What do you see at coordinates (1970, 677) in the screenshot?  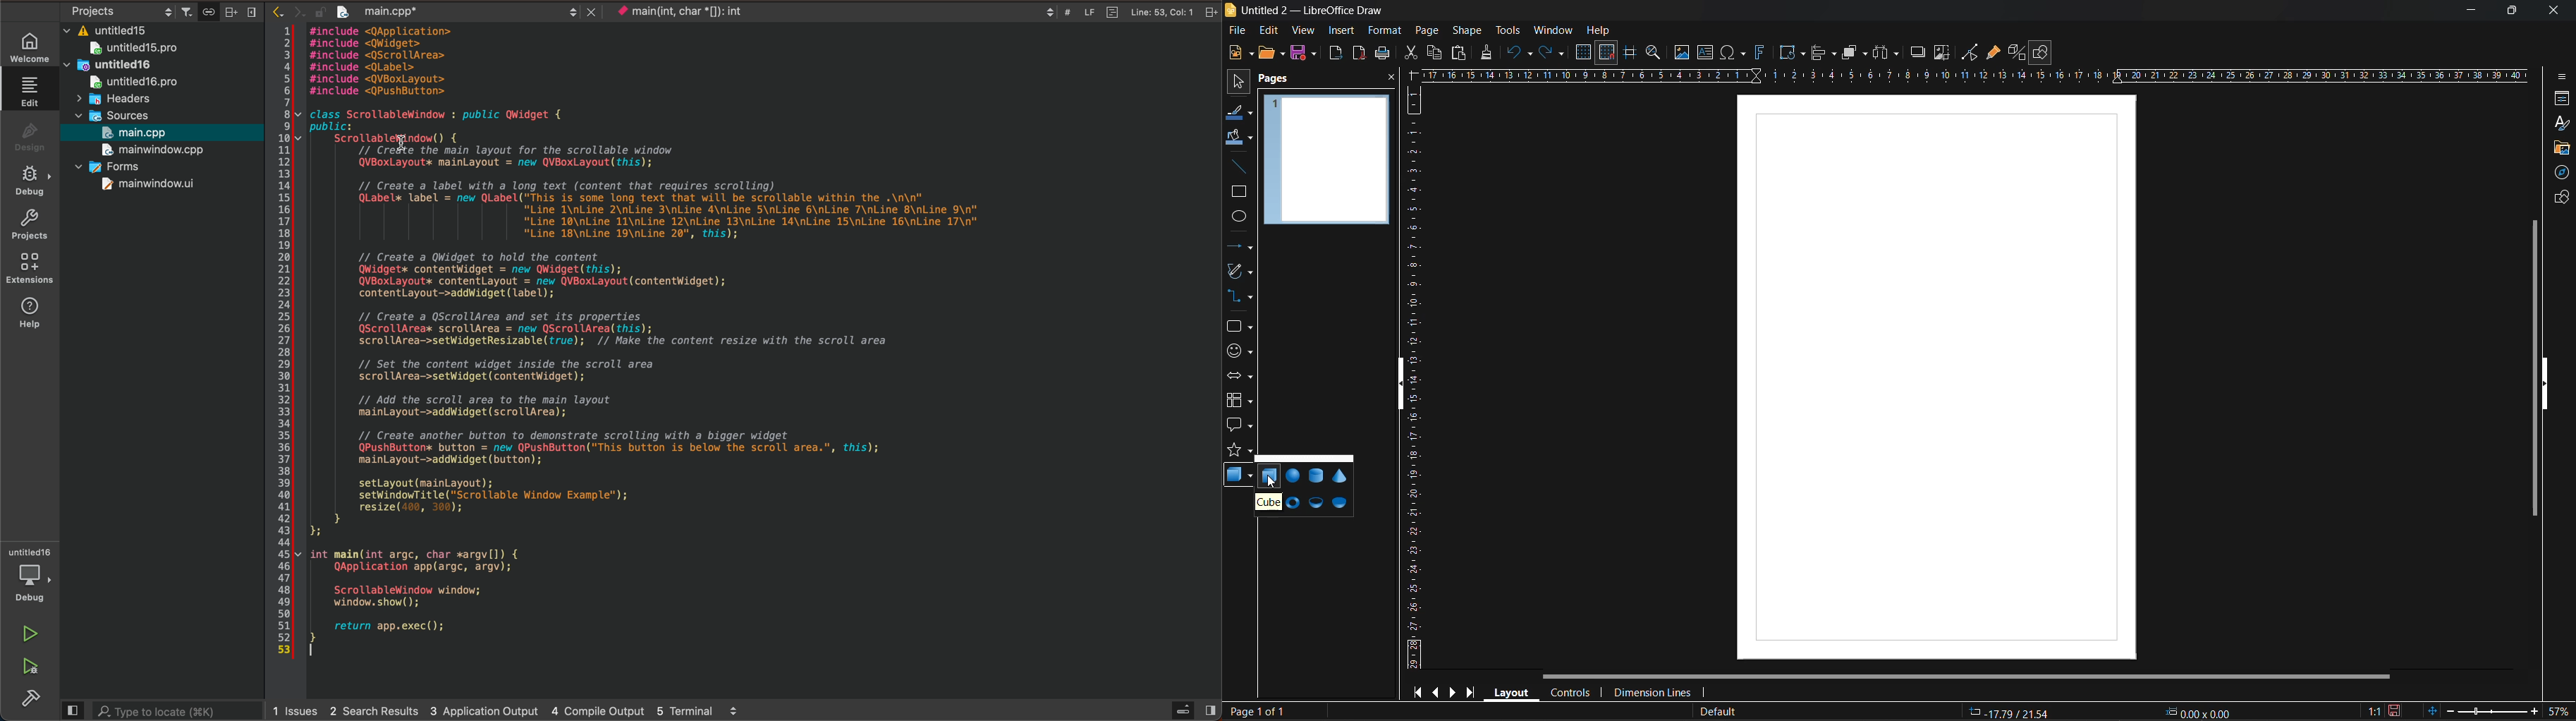 I see `horizontal scroll bar` at bounding box center [1970, 677].